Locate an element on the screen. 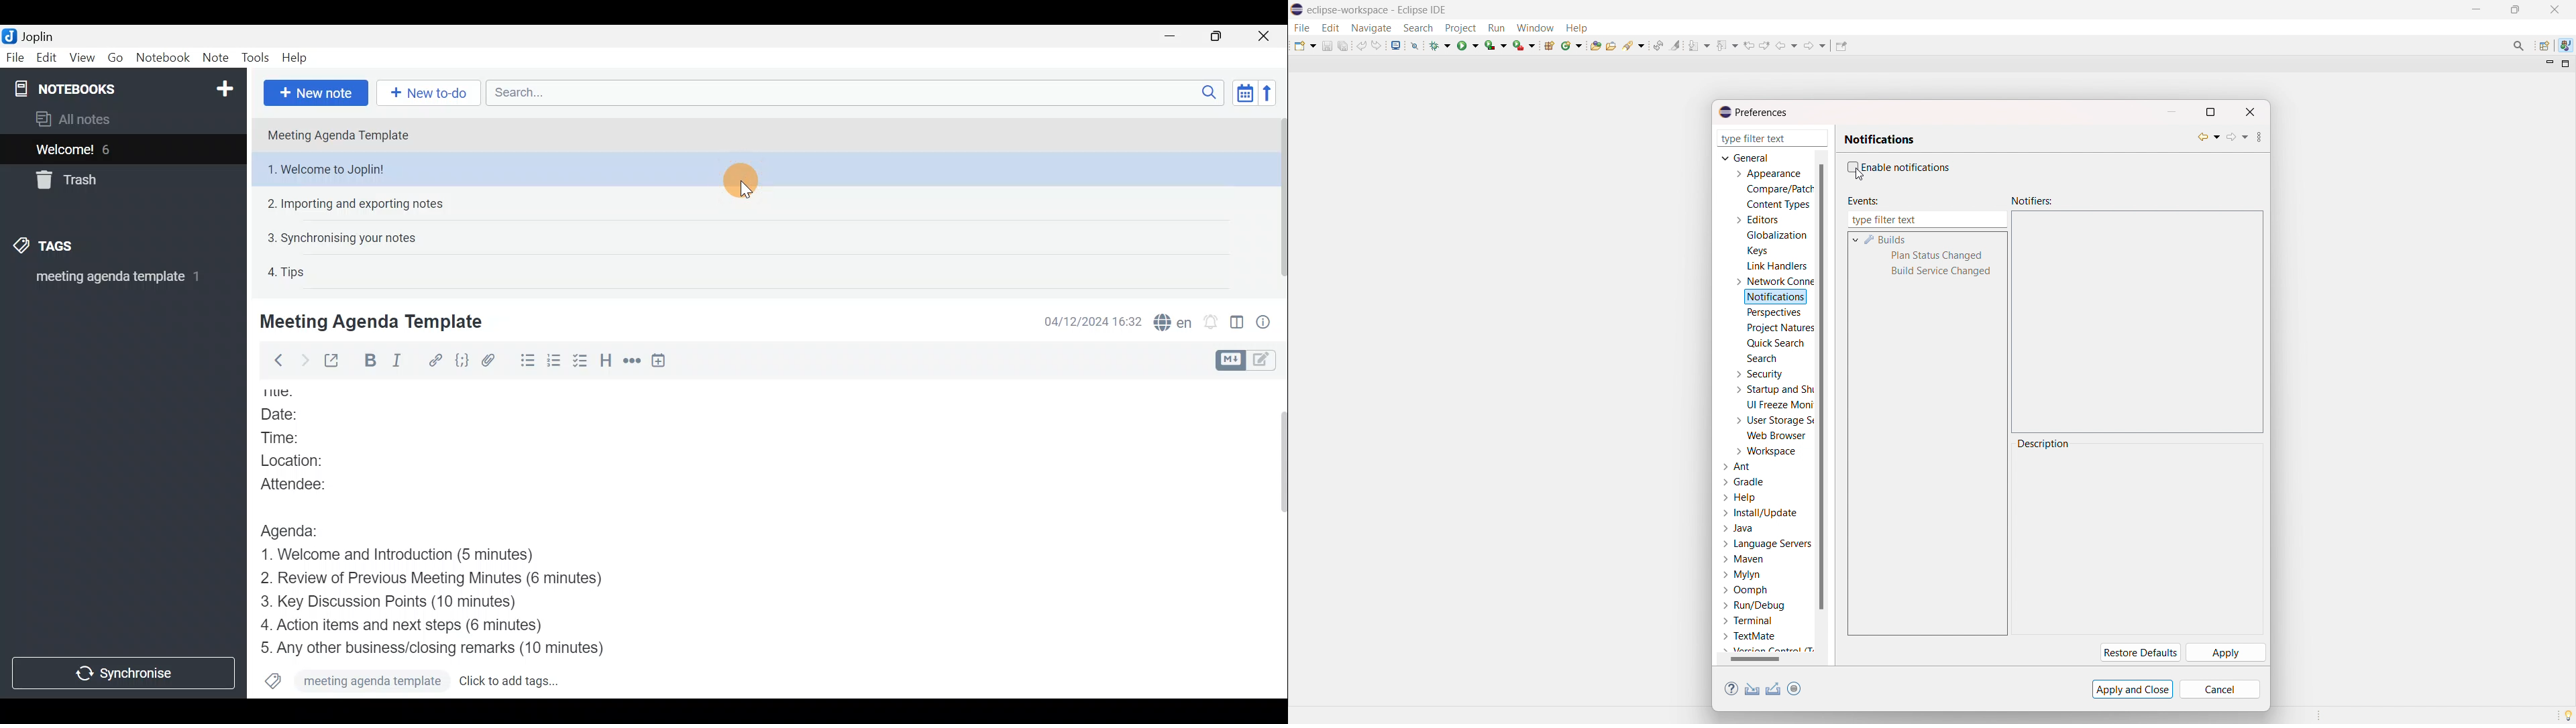  Close is located at coordinates (1265, 37).